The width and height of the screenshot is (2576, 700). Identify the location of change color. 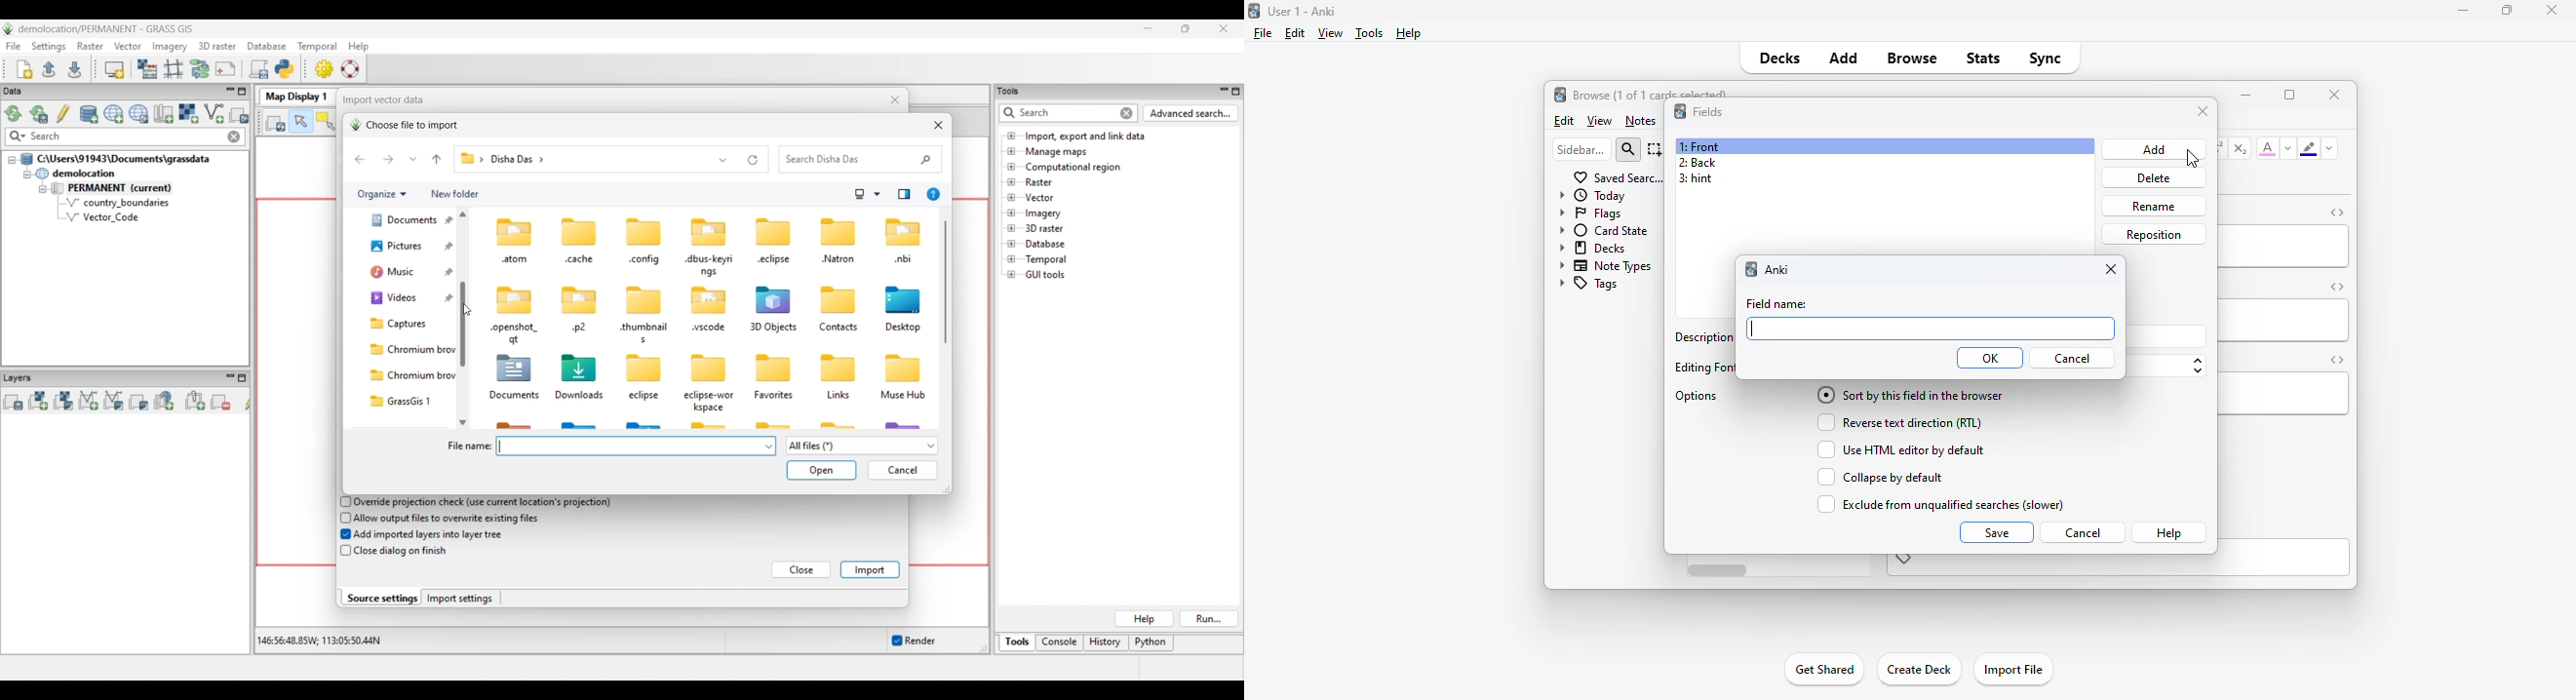
(2288, 148).